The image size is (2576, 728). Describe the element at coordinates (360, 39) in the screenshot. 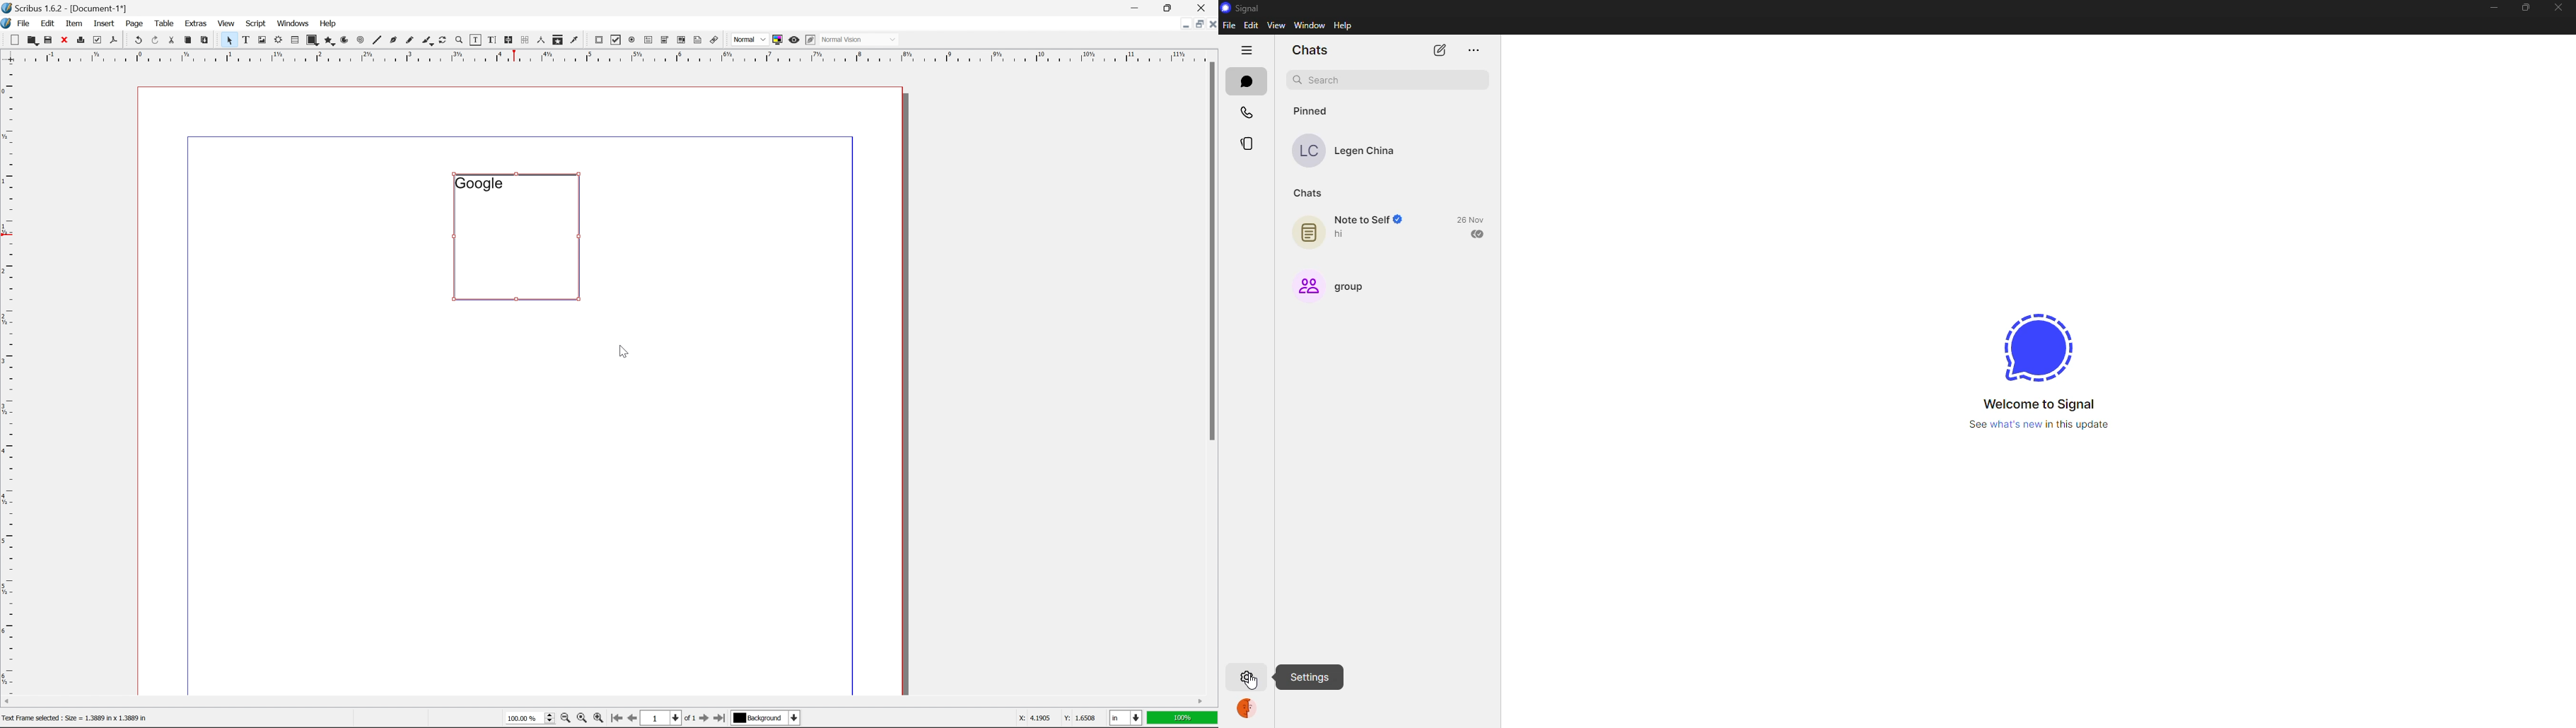

I see `spiral` at that location.